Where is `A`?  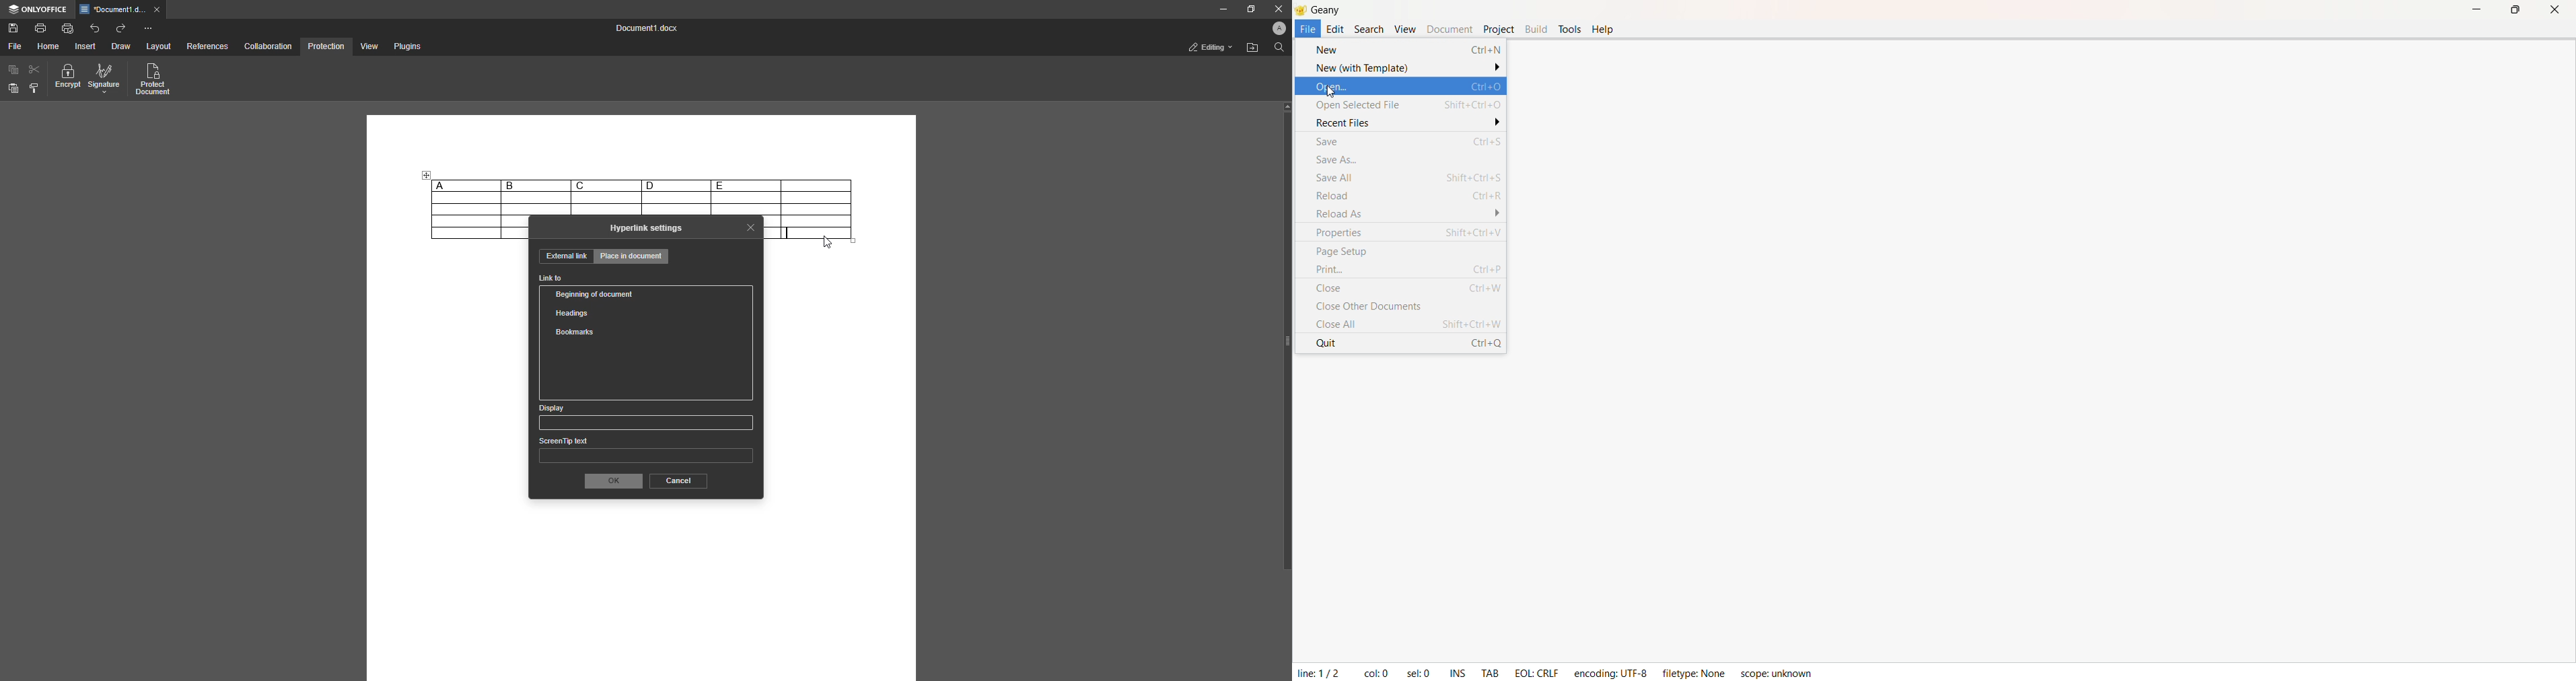
A is located at coordinates (465, 185).